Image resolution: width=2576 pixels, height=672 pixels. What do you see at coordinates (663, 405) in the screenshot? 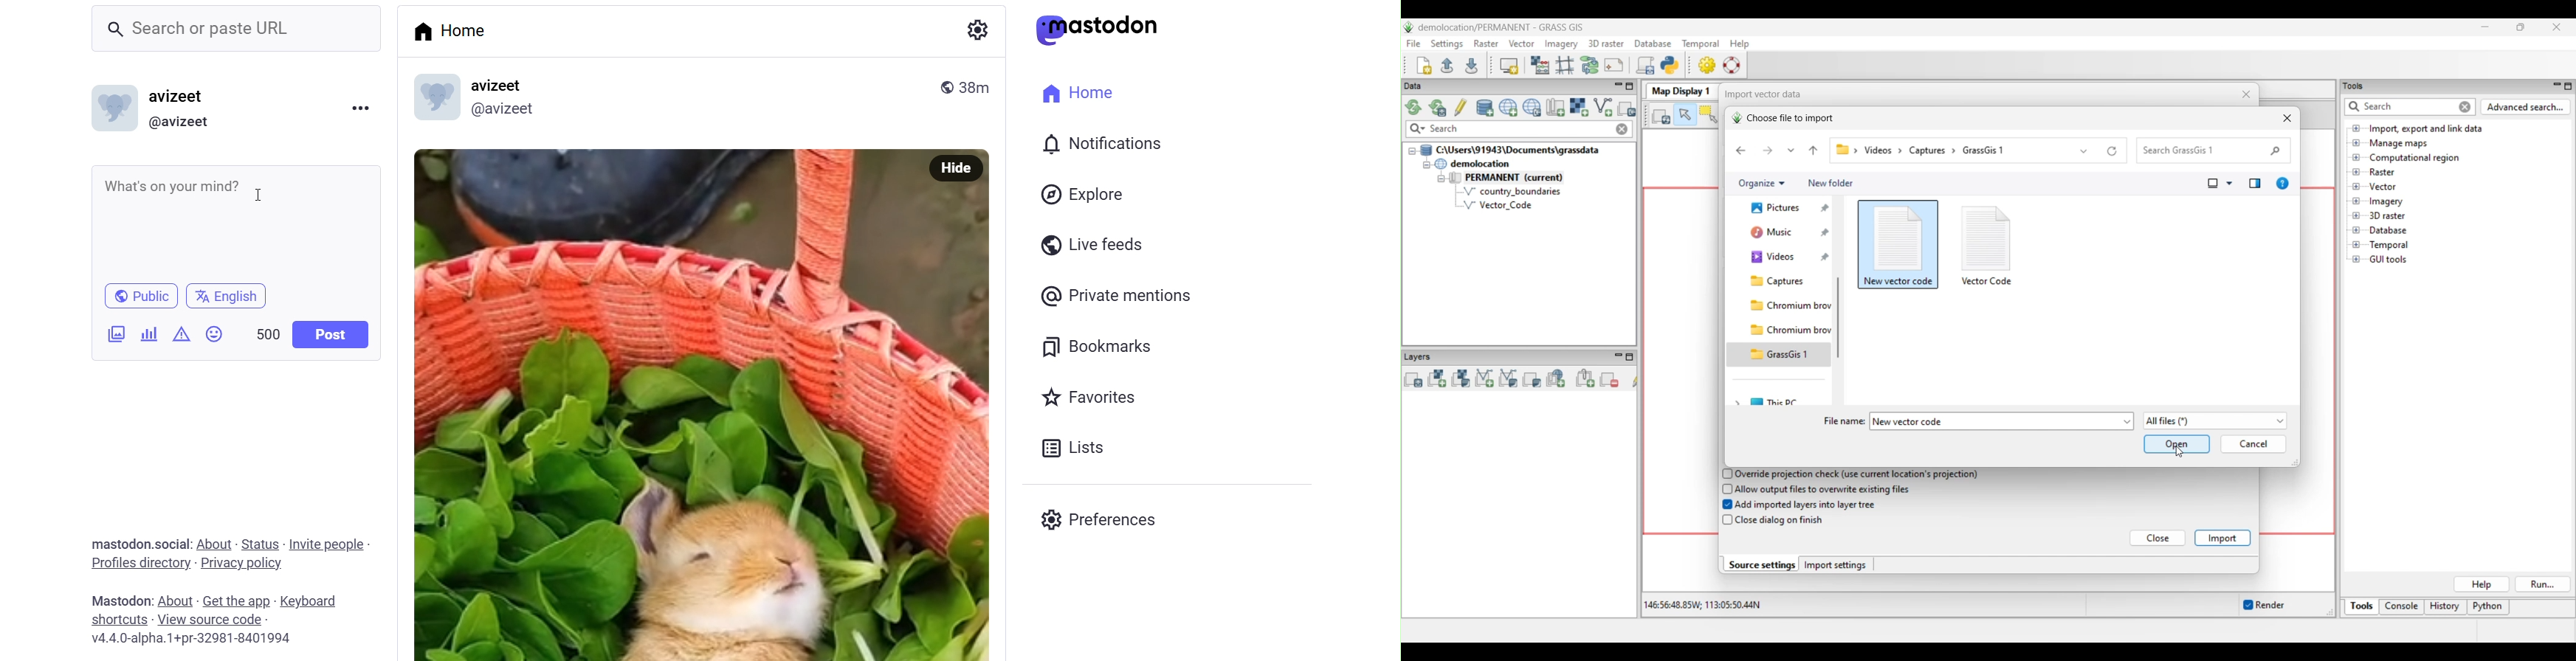
I see `Post` at bounding box center [663, 405].